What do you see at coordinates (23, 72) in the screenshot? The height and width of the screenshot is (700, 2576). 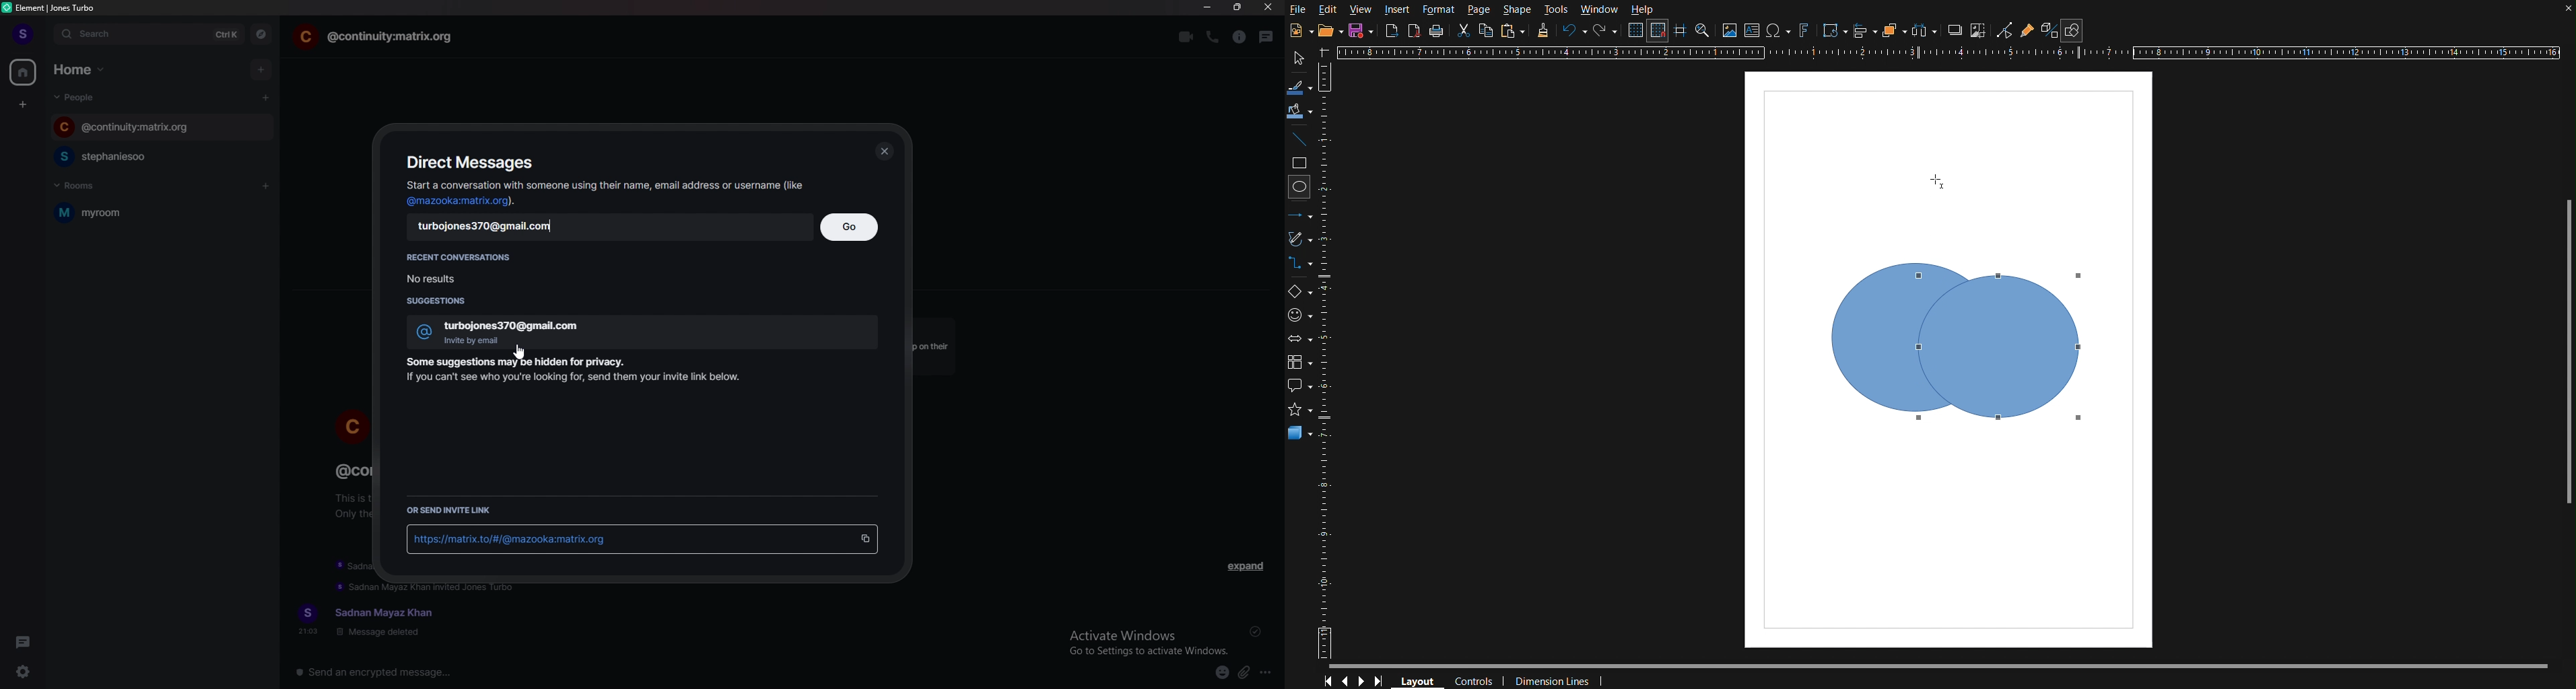 I see `home` at bounding box center [23, 72].